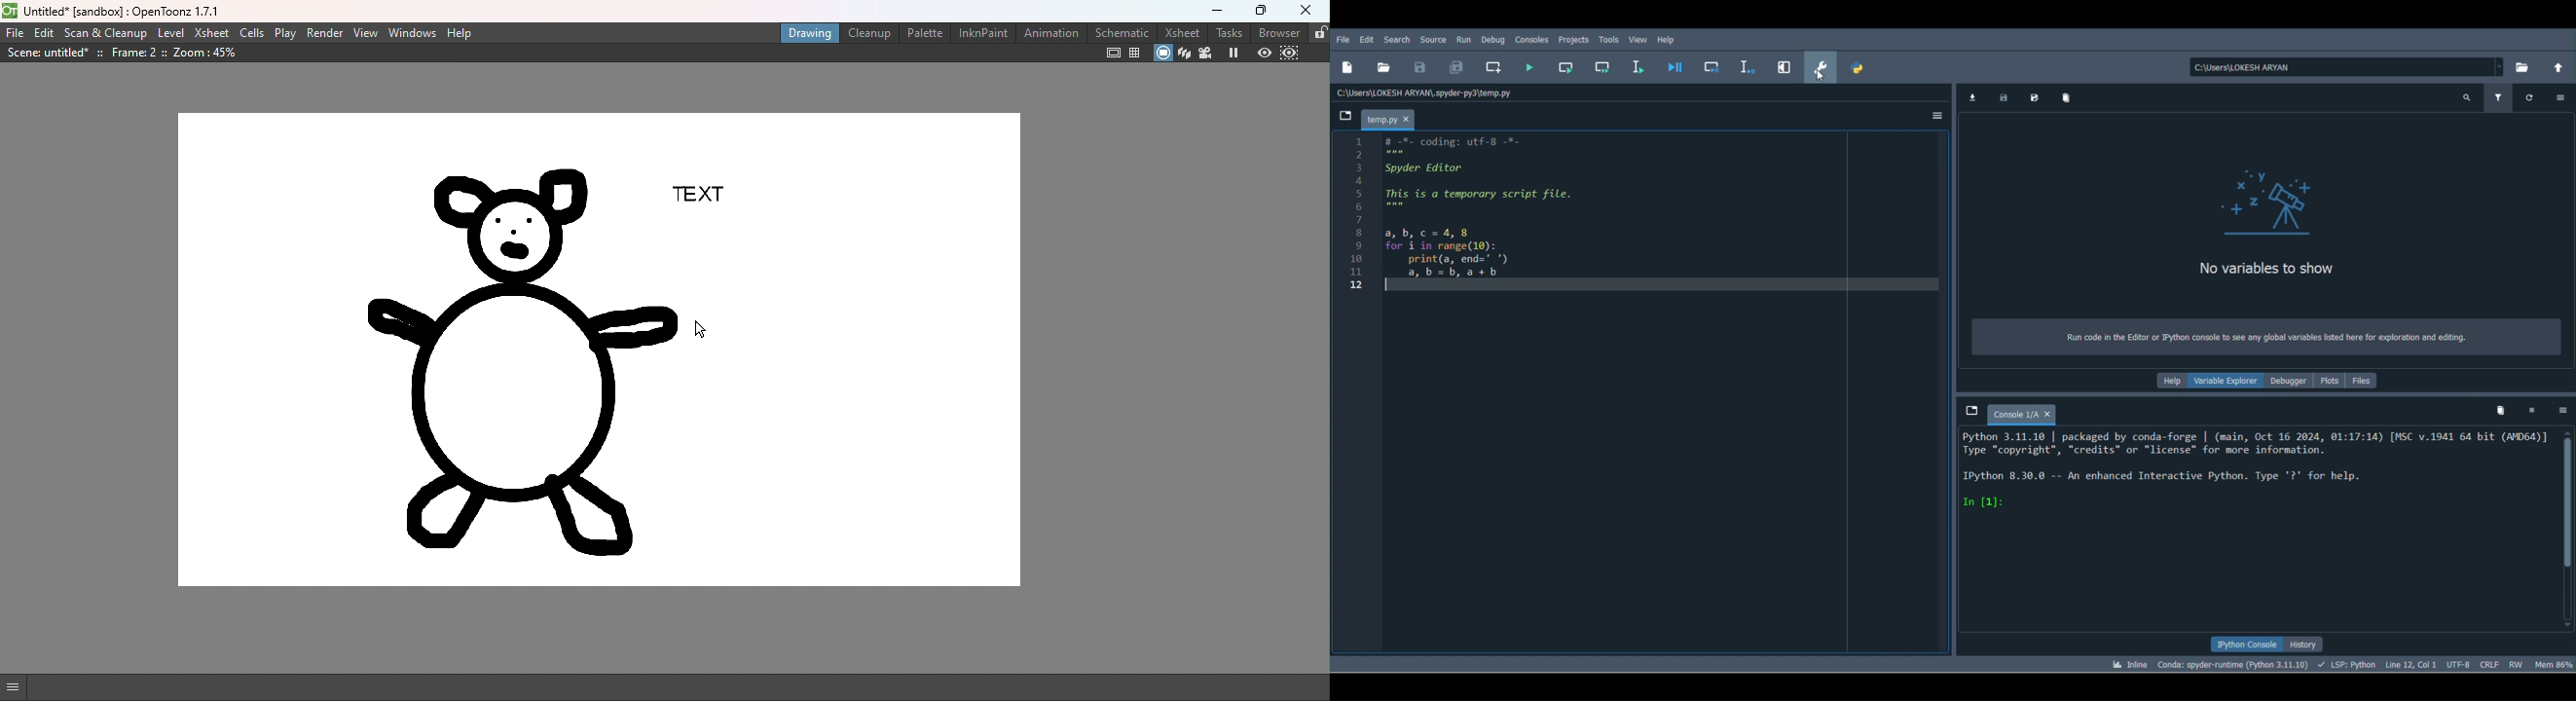 This screenshot has height=728, width=2576. What do you see at coordinates (2503, 99) in the screenshot?
I see `Filter variables` at bounding box center [2503, 99].